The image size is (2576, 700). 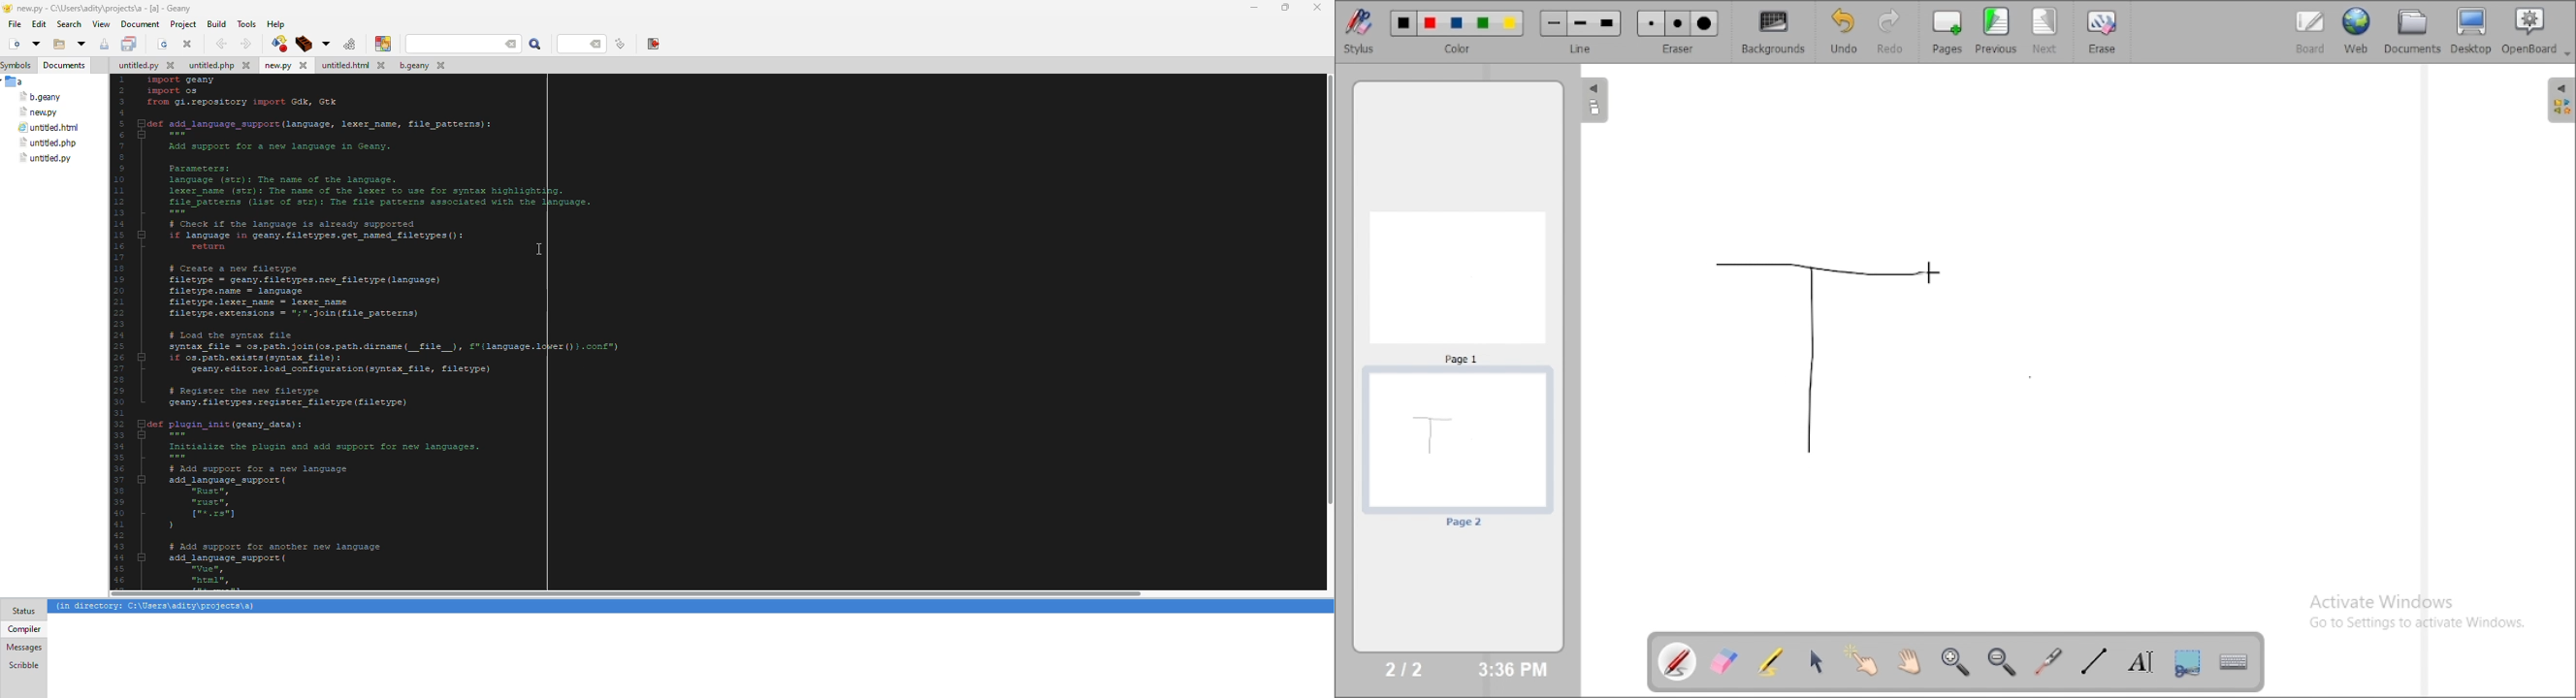 I want to click on previous, so click(x=1996, y=30).